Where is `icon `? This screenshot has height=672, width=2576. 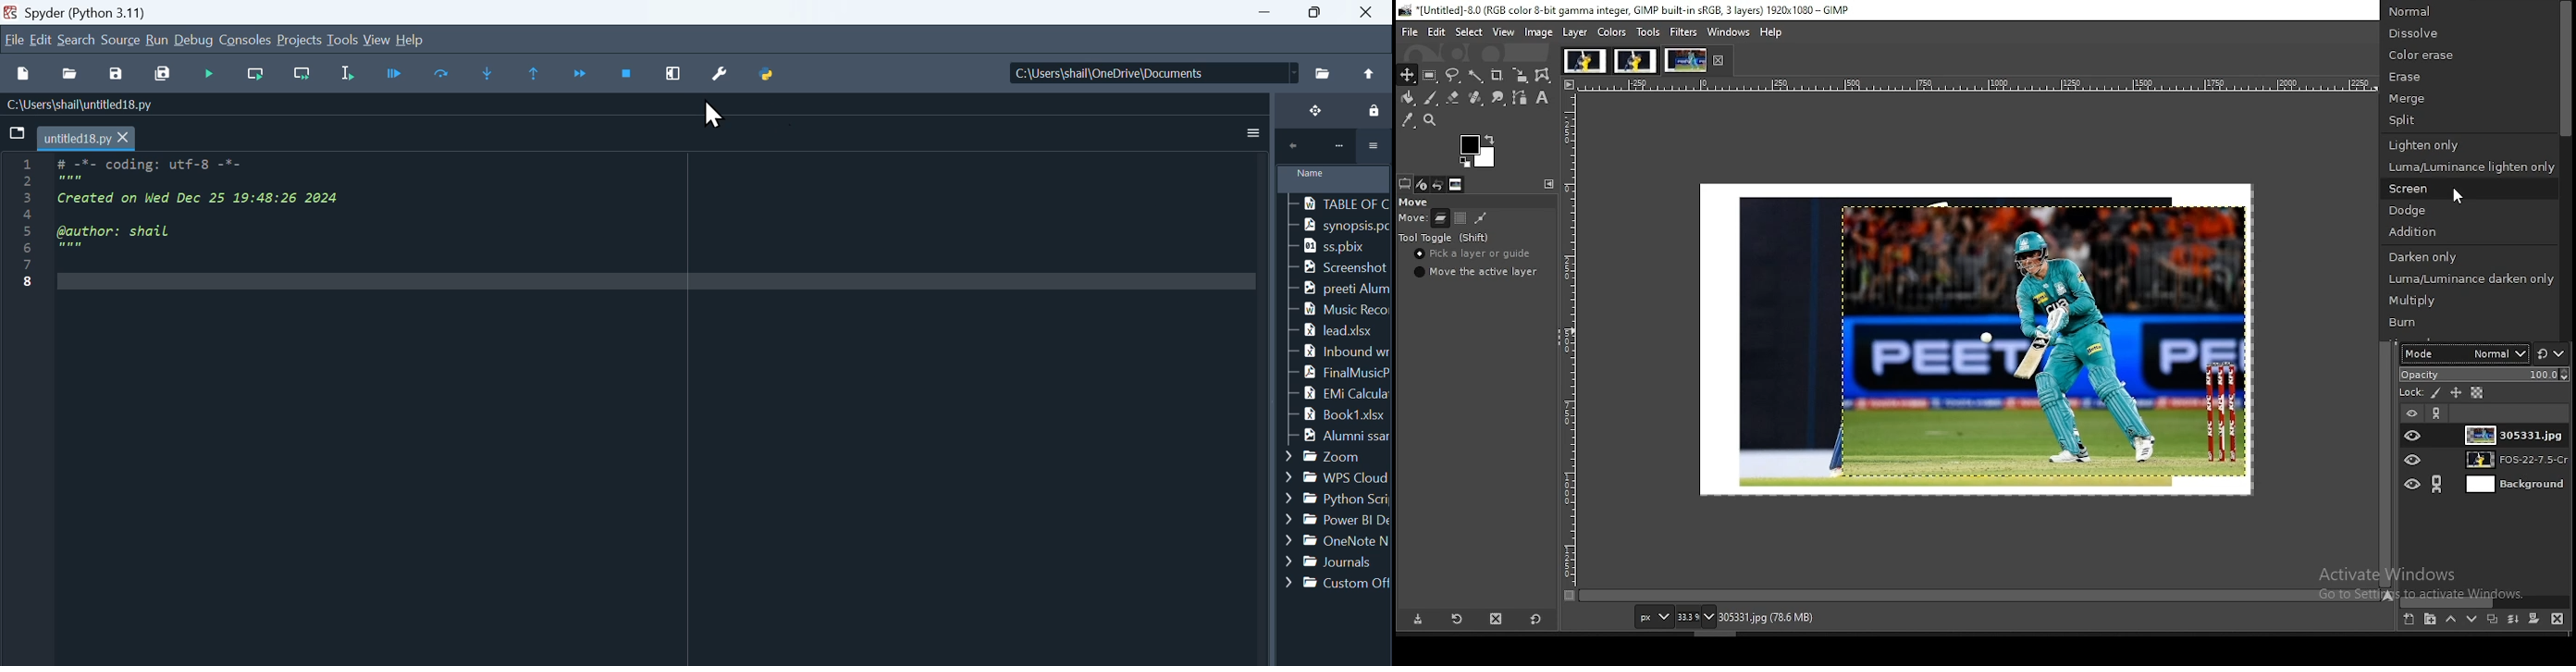 icon  is located at coordinates (1294, 148).